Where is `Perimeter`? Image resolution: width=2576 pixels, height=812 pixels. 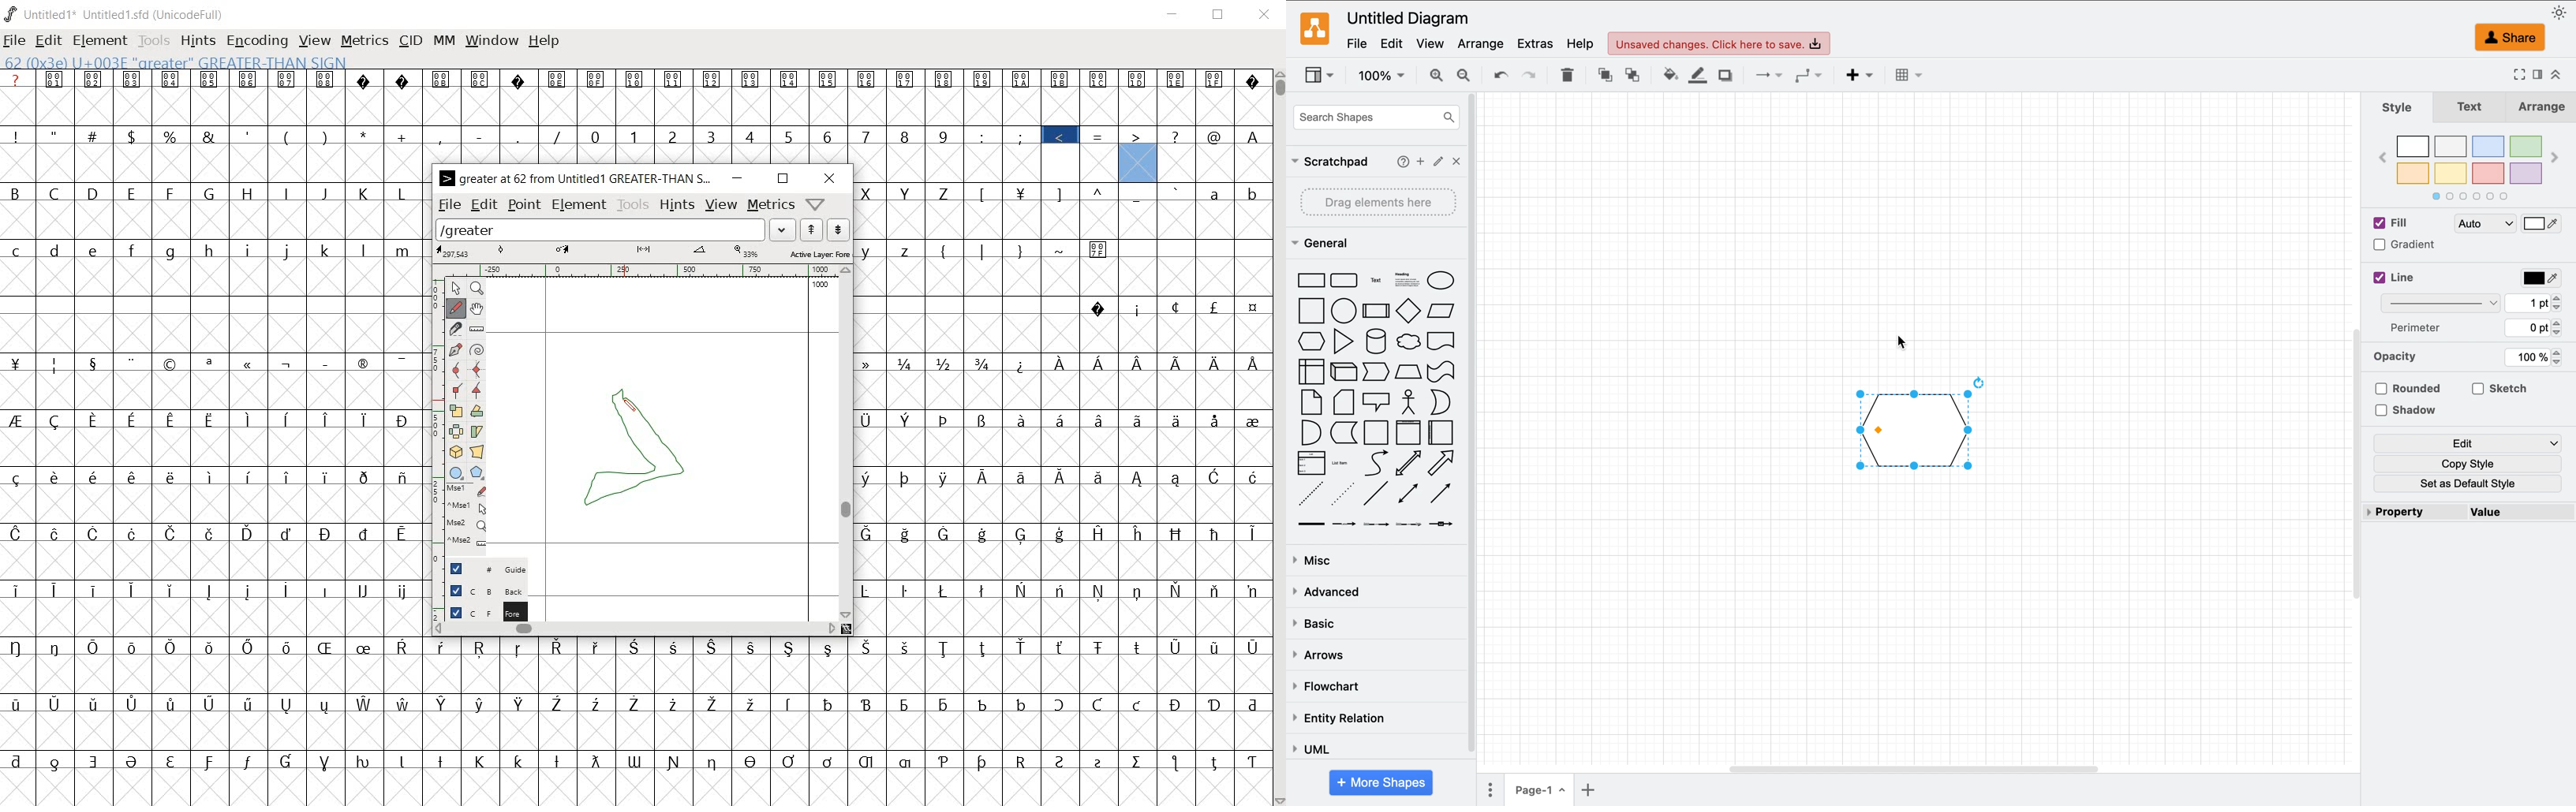
Perimeter is located at coordinates (2418, 330).